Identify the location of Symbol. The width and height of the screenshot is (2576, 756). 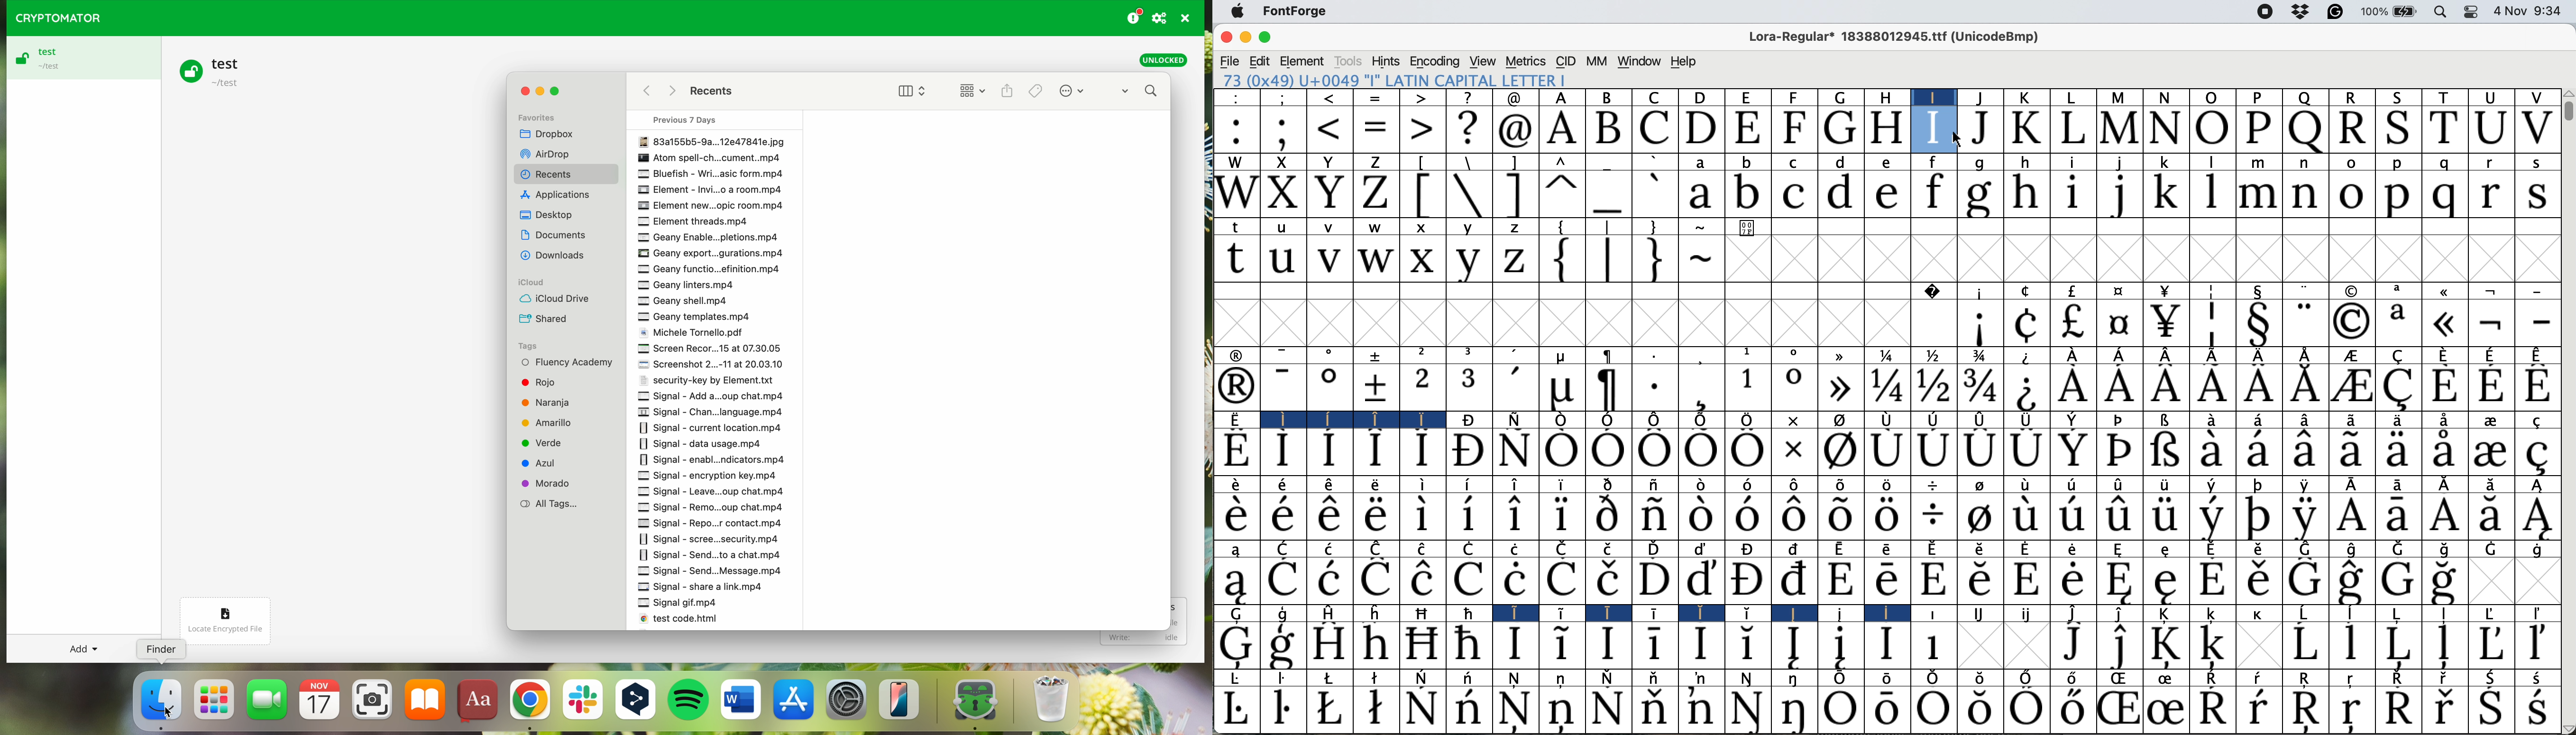
(2258, 515).